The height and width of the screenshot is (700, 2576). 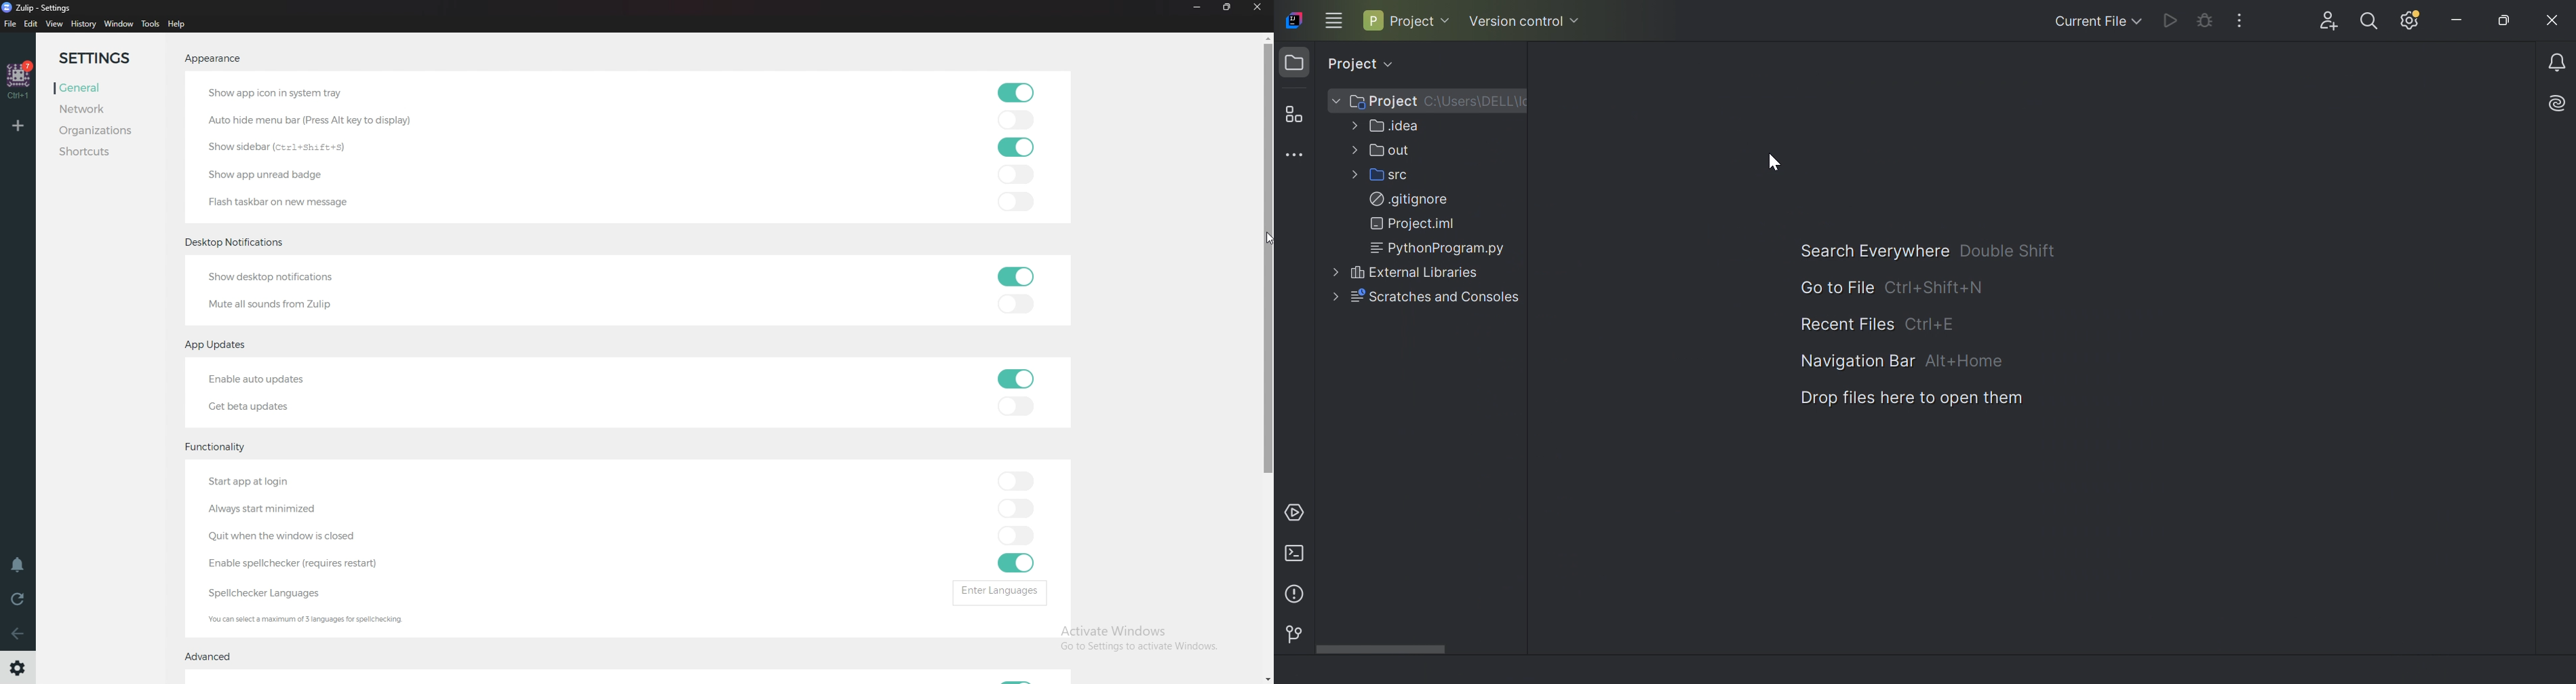 I want to click on Show sidebar, so click(x=283, y=147).